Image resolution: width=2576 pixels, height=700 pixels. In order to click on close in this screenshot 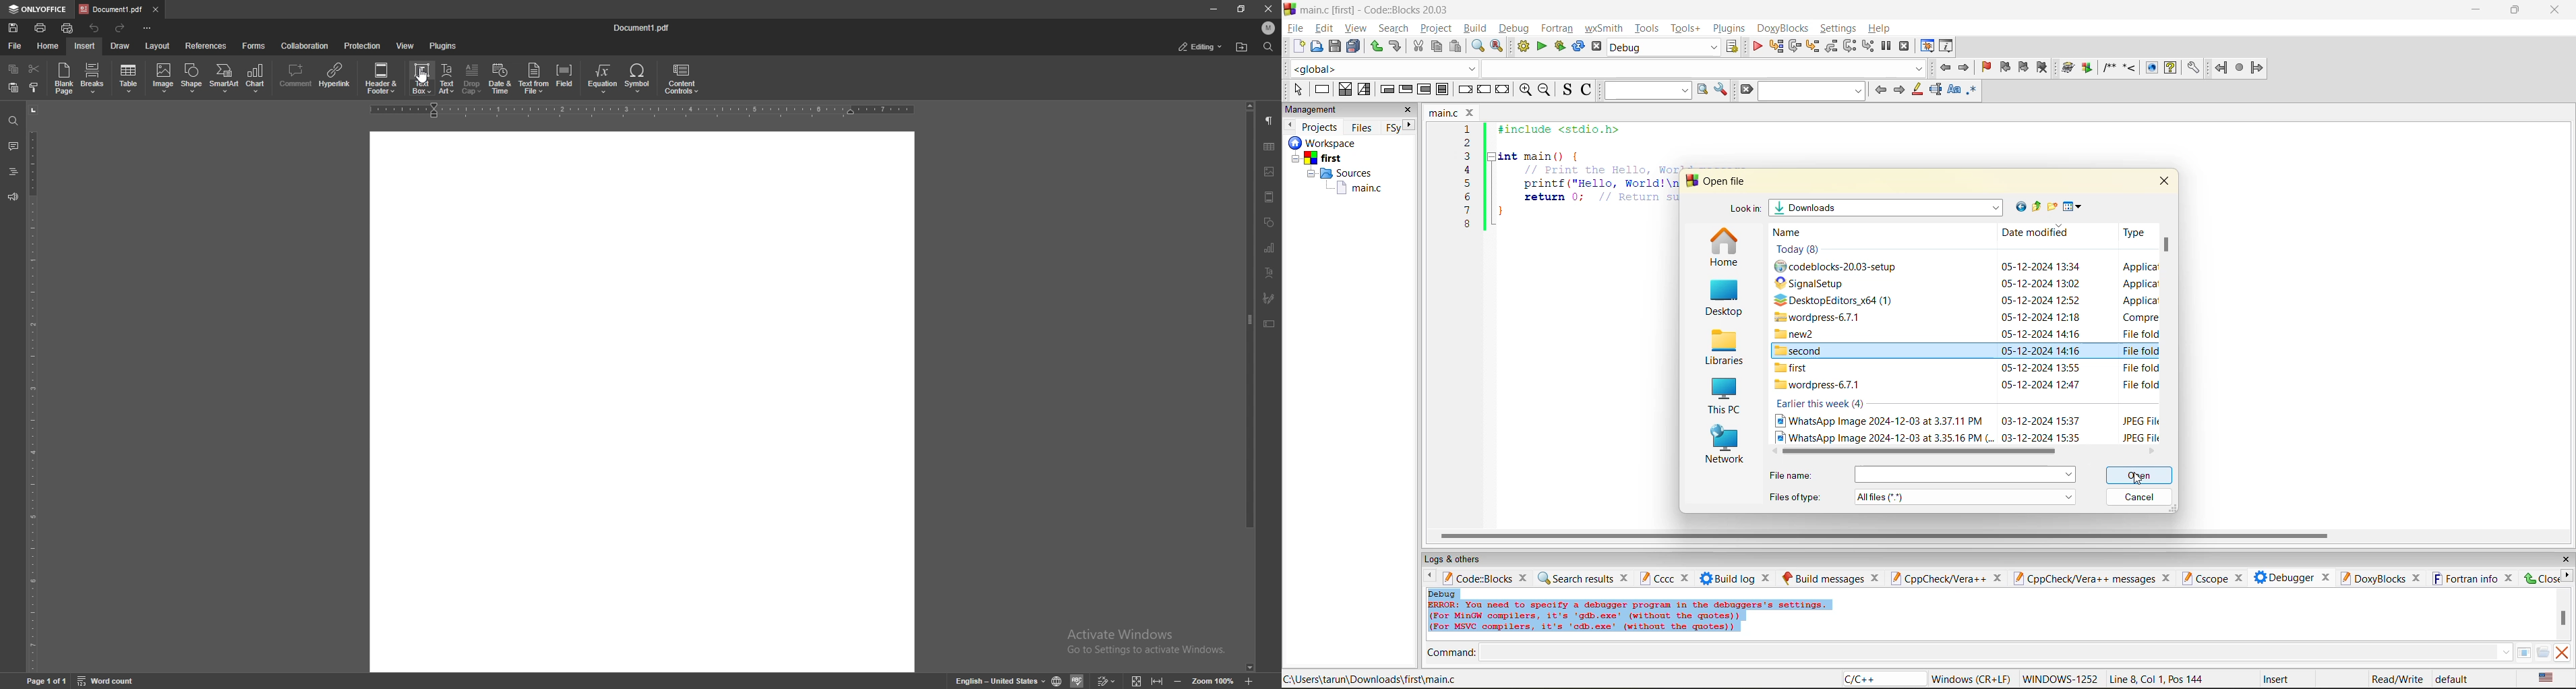, I will do `click(2565, 560)`.